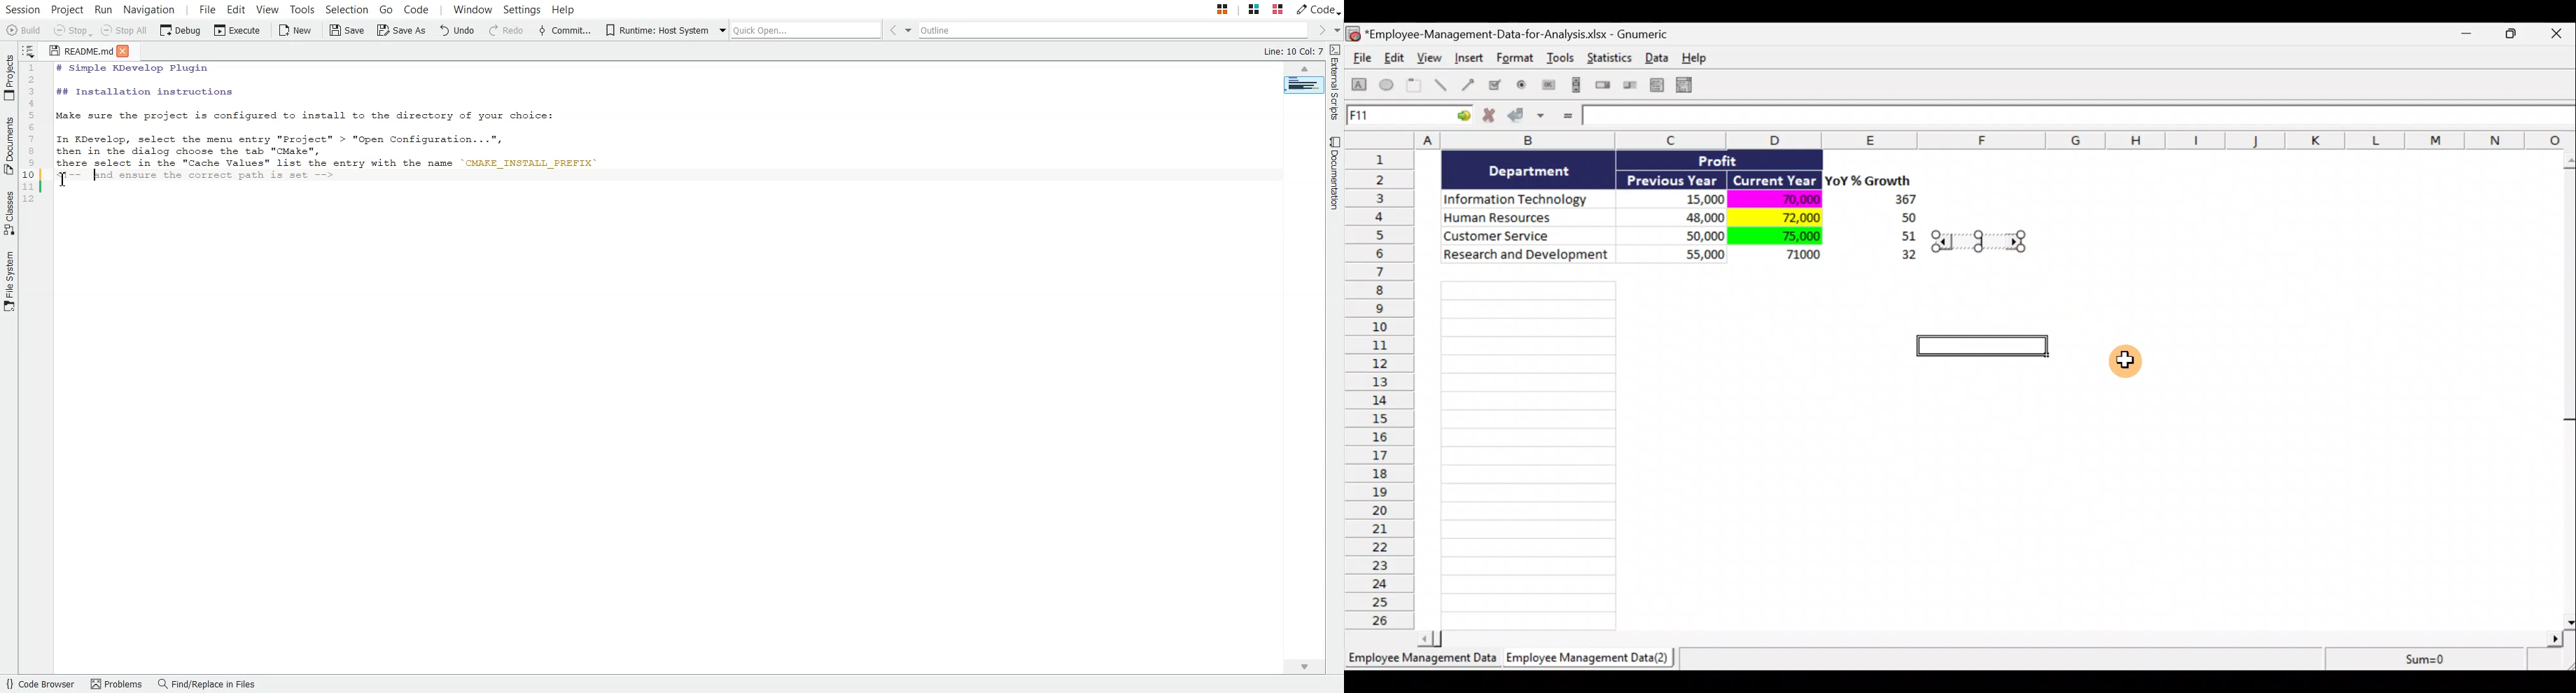  I want to click on Sum=0, so click(2423, 659).